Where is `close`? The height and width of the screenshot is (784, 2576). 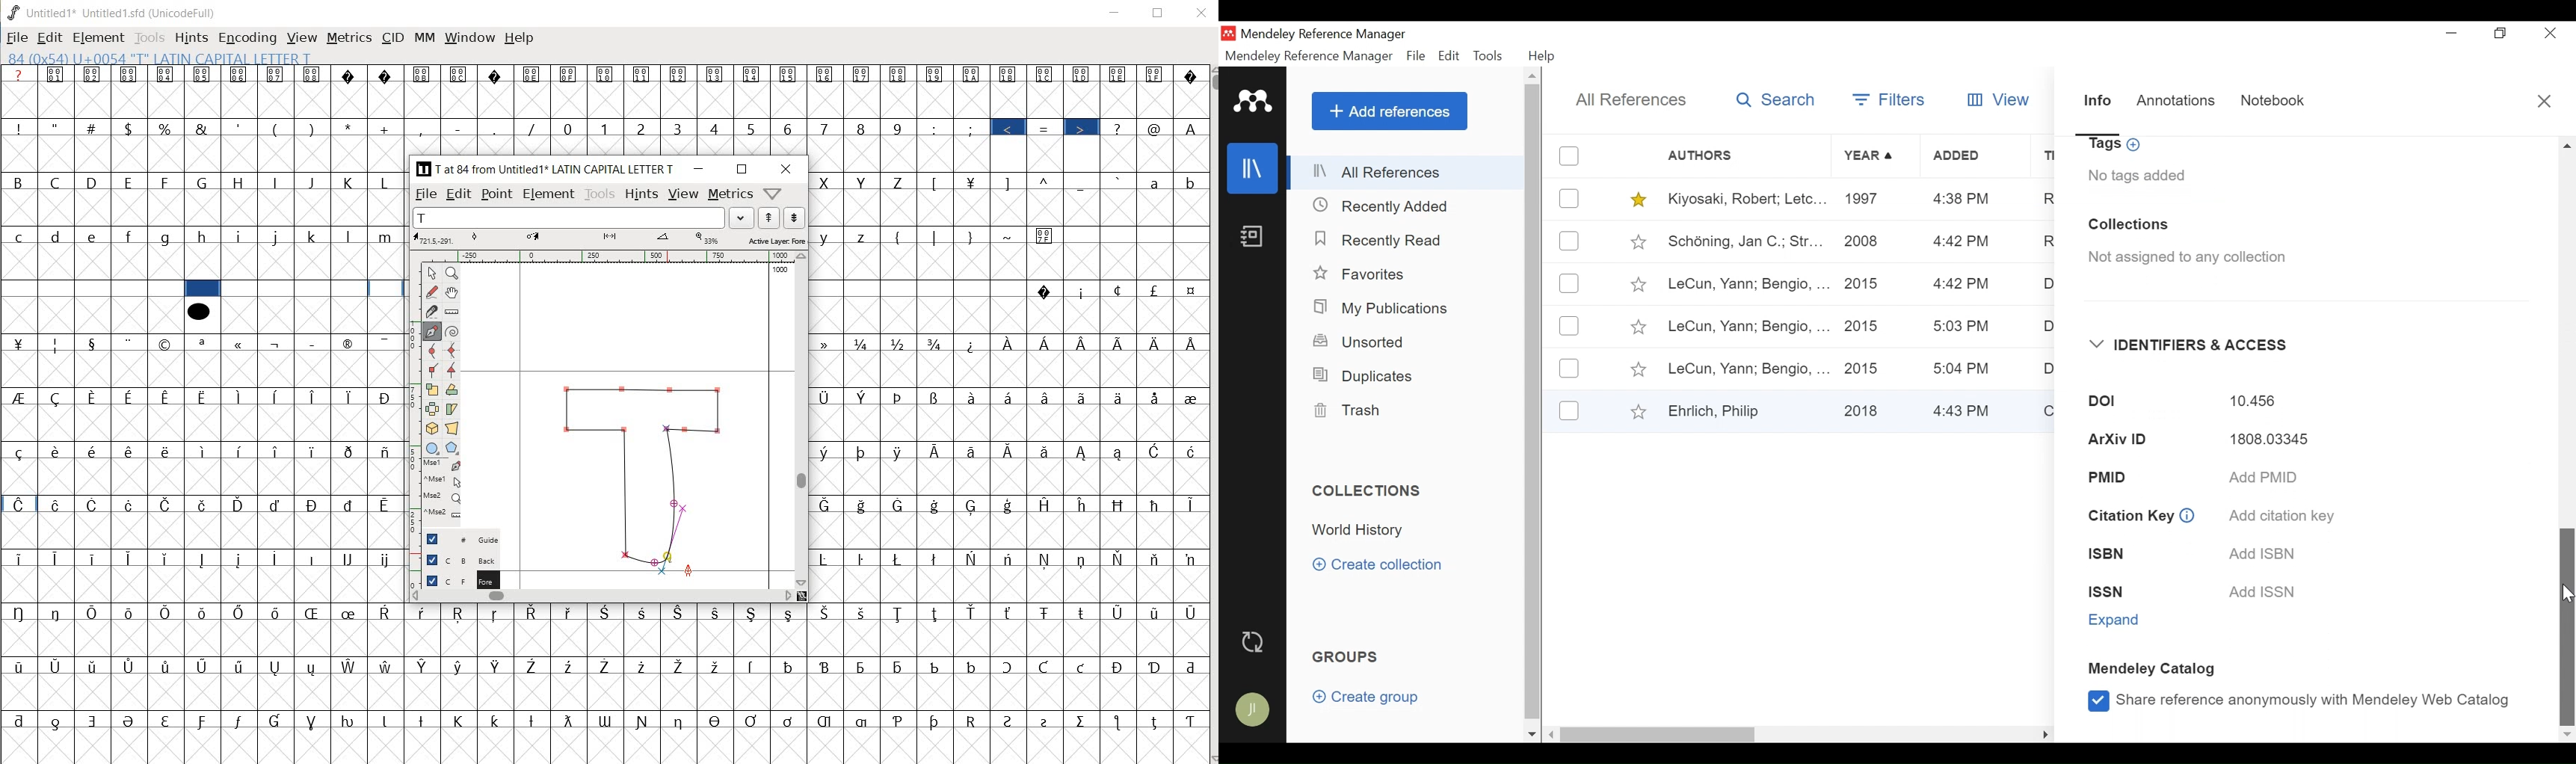
close is located at coordinates (786, 169).